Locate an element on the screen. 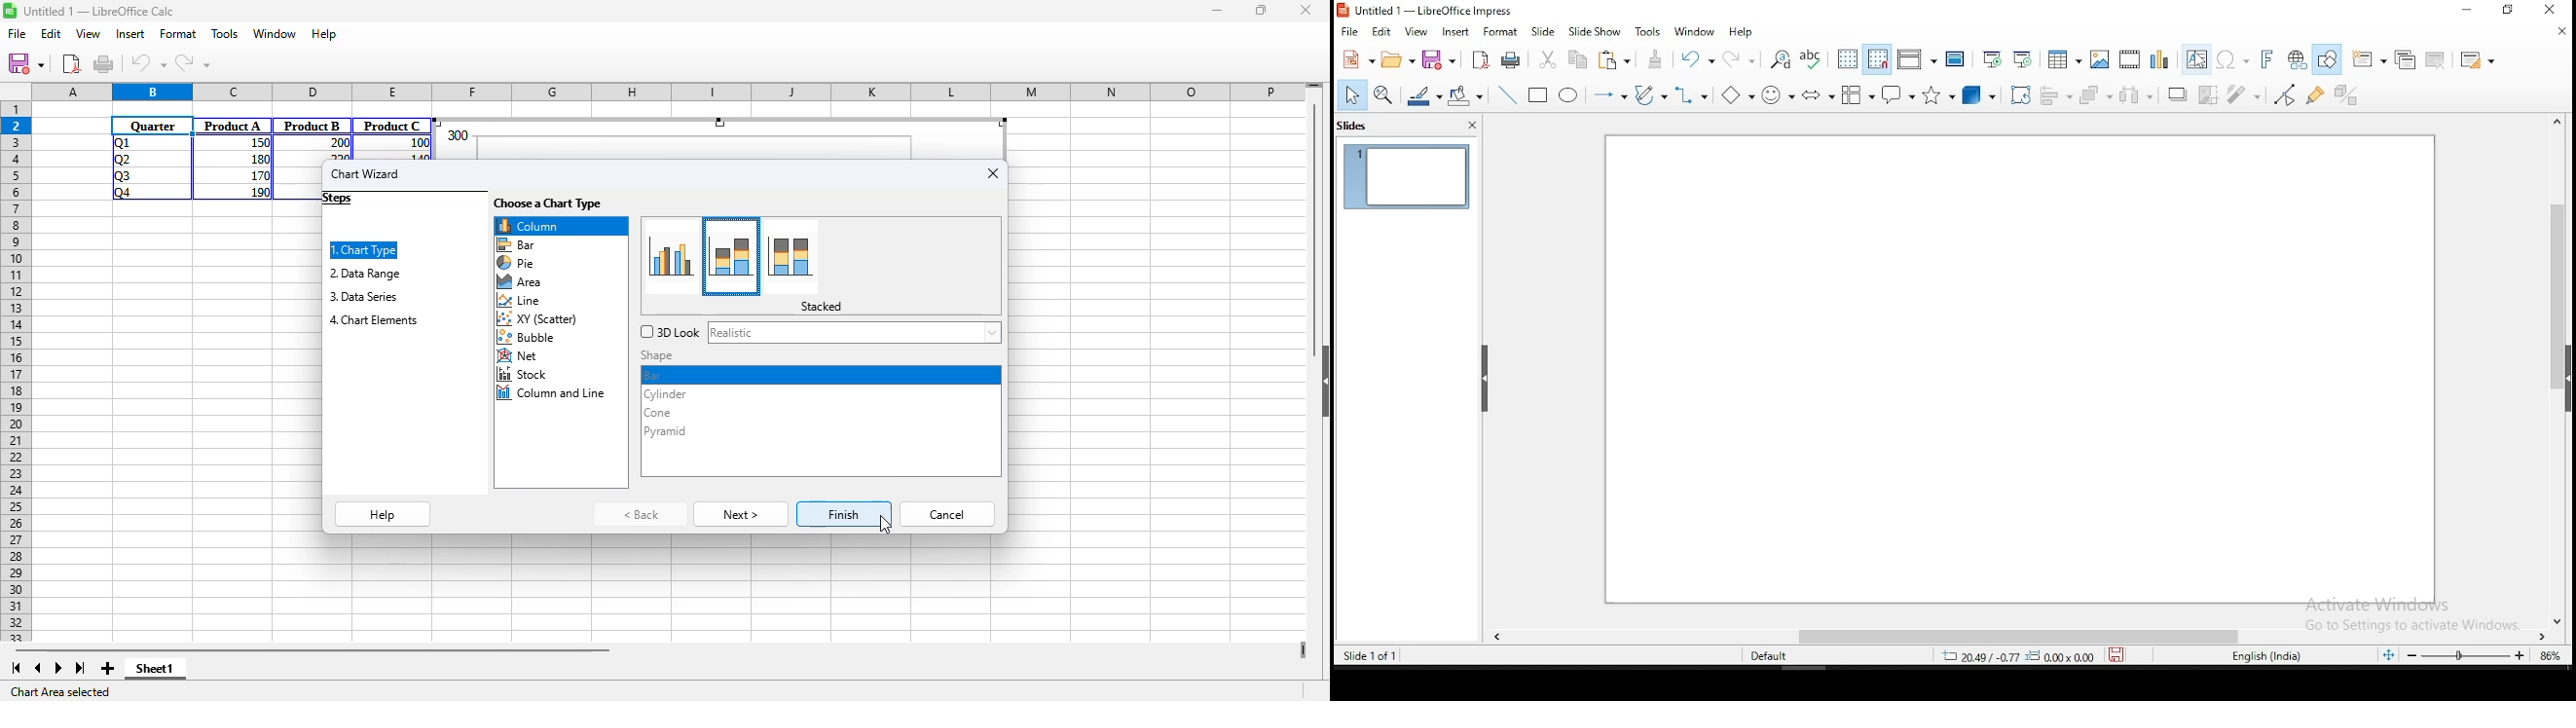 The height and width of the screenshot is (728, 2576). 3D look checkbox is located at coordinates (670, 332).